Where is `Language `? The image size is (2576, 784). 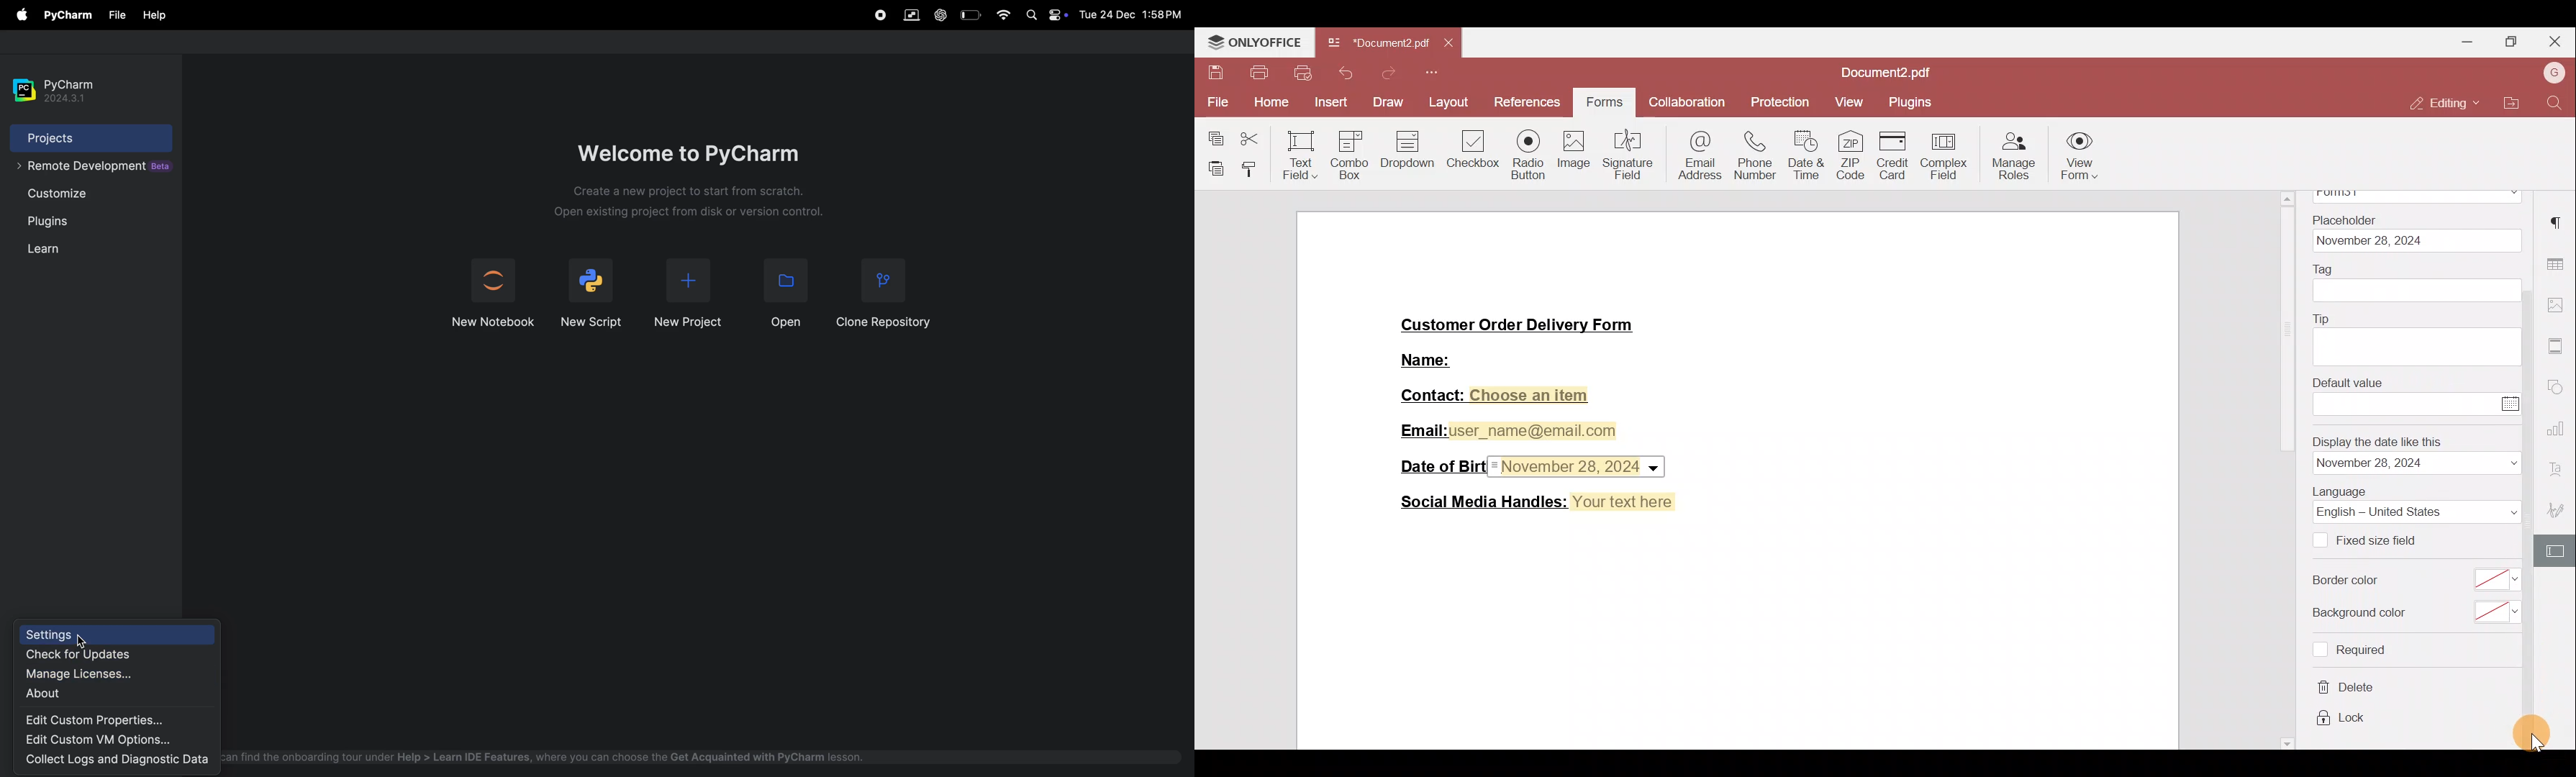
Language  is located at coordinates (2416, 511).